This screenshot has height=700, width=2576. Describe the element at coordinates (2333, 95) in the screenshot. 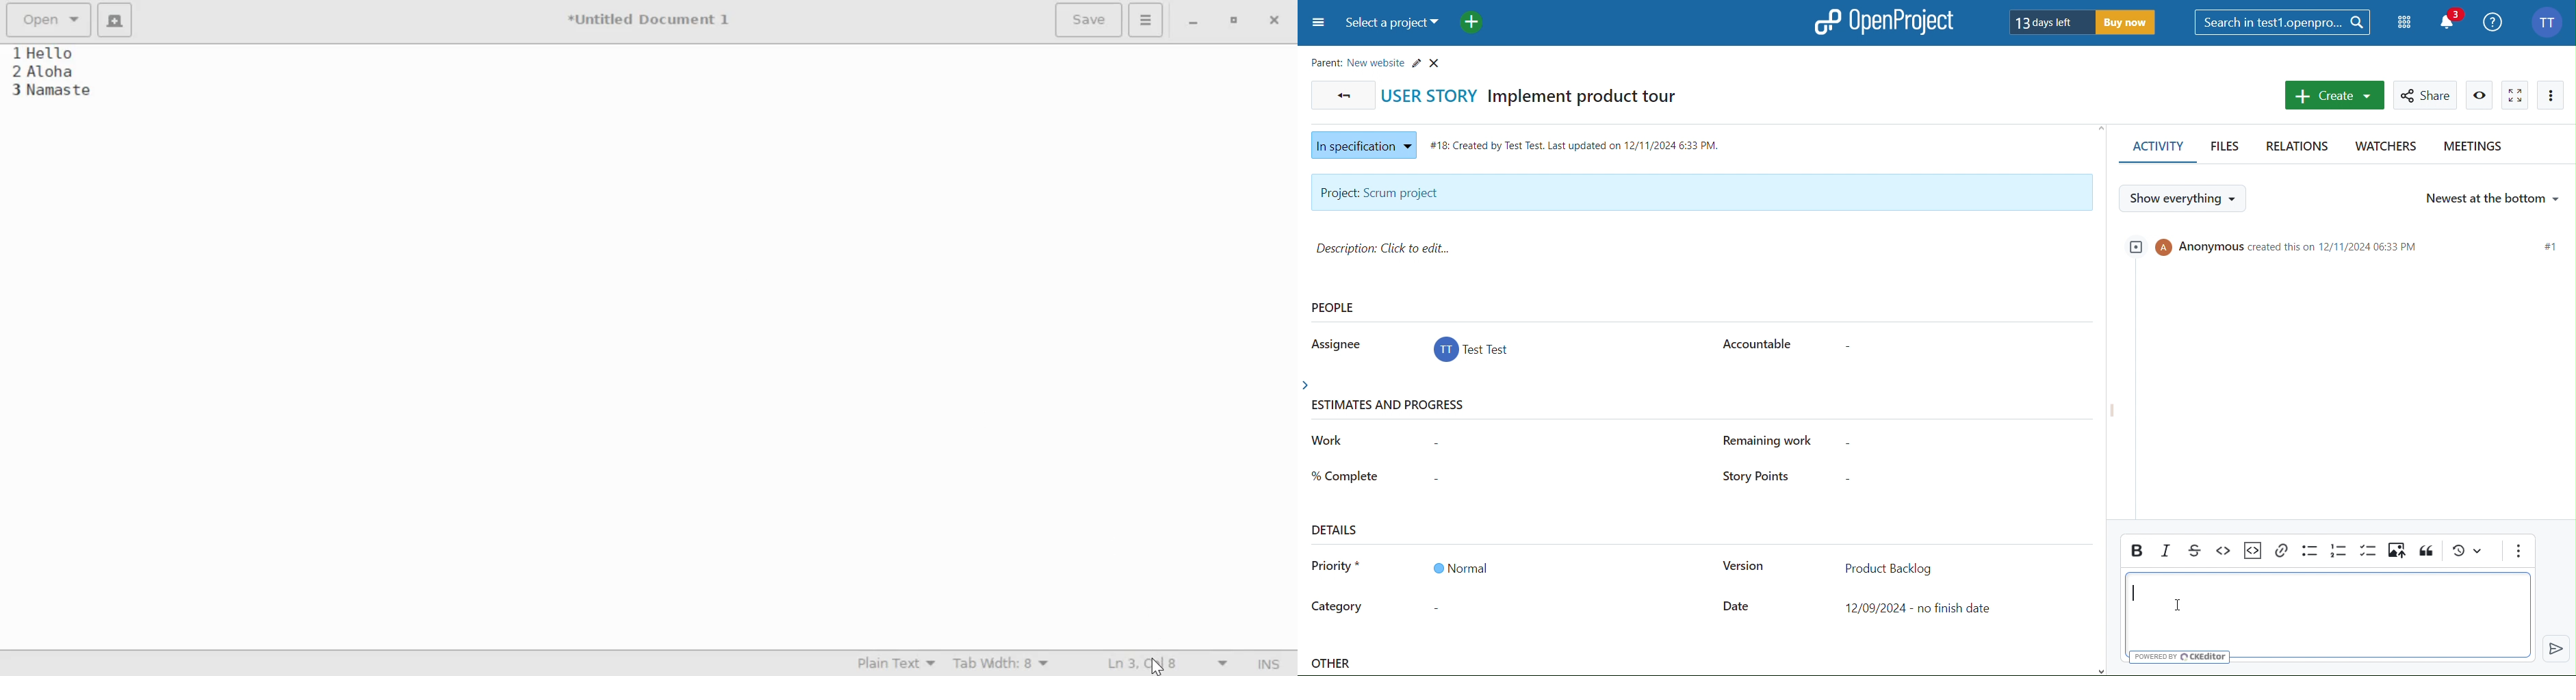

I see `Create` at that location.